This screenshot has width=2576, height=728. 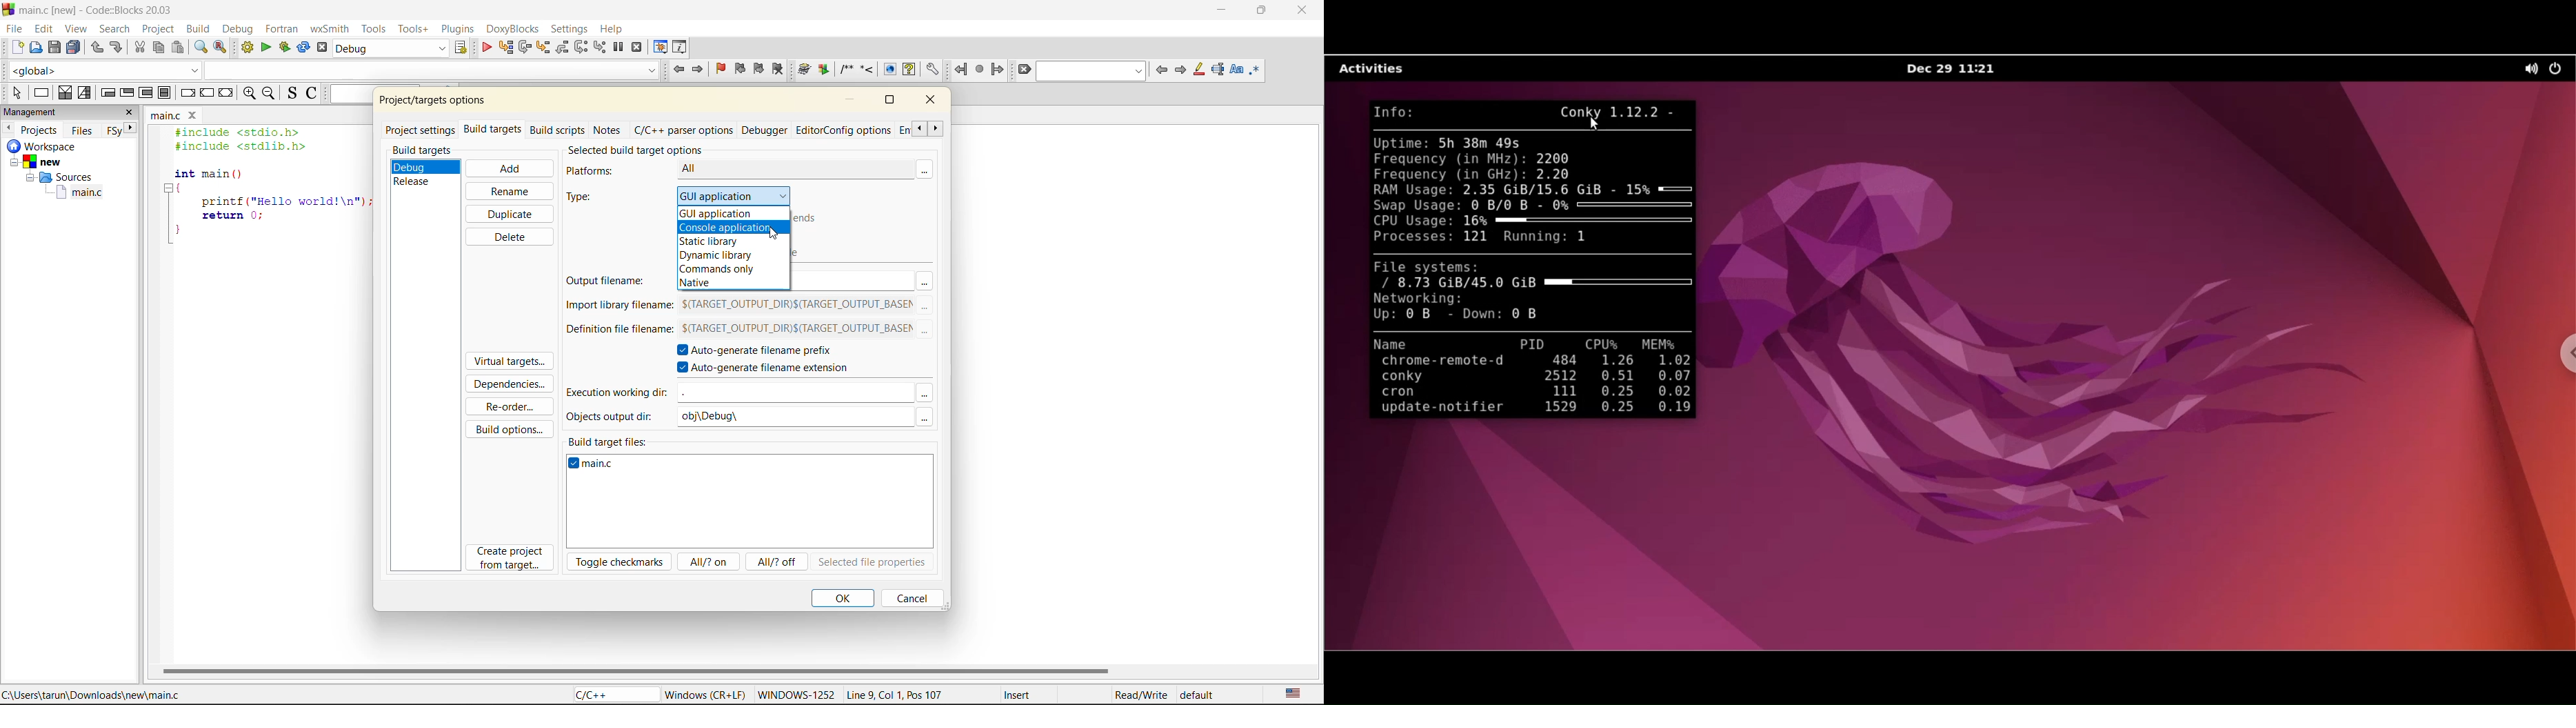 What do you see at coordinates (462, 48) in the screenshot?
I see `show select target dialog` at bounding box center [462, 48].